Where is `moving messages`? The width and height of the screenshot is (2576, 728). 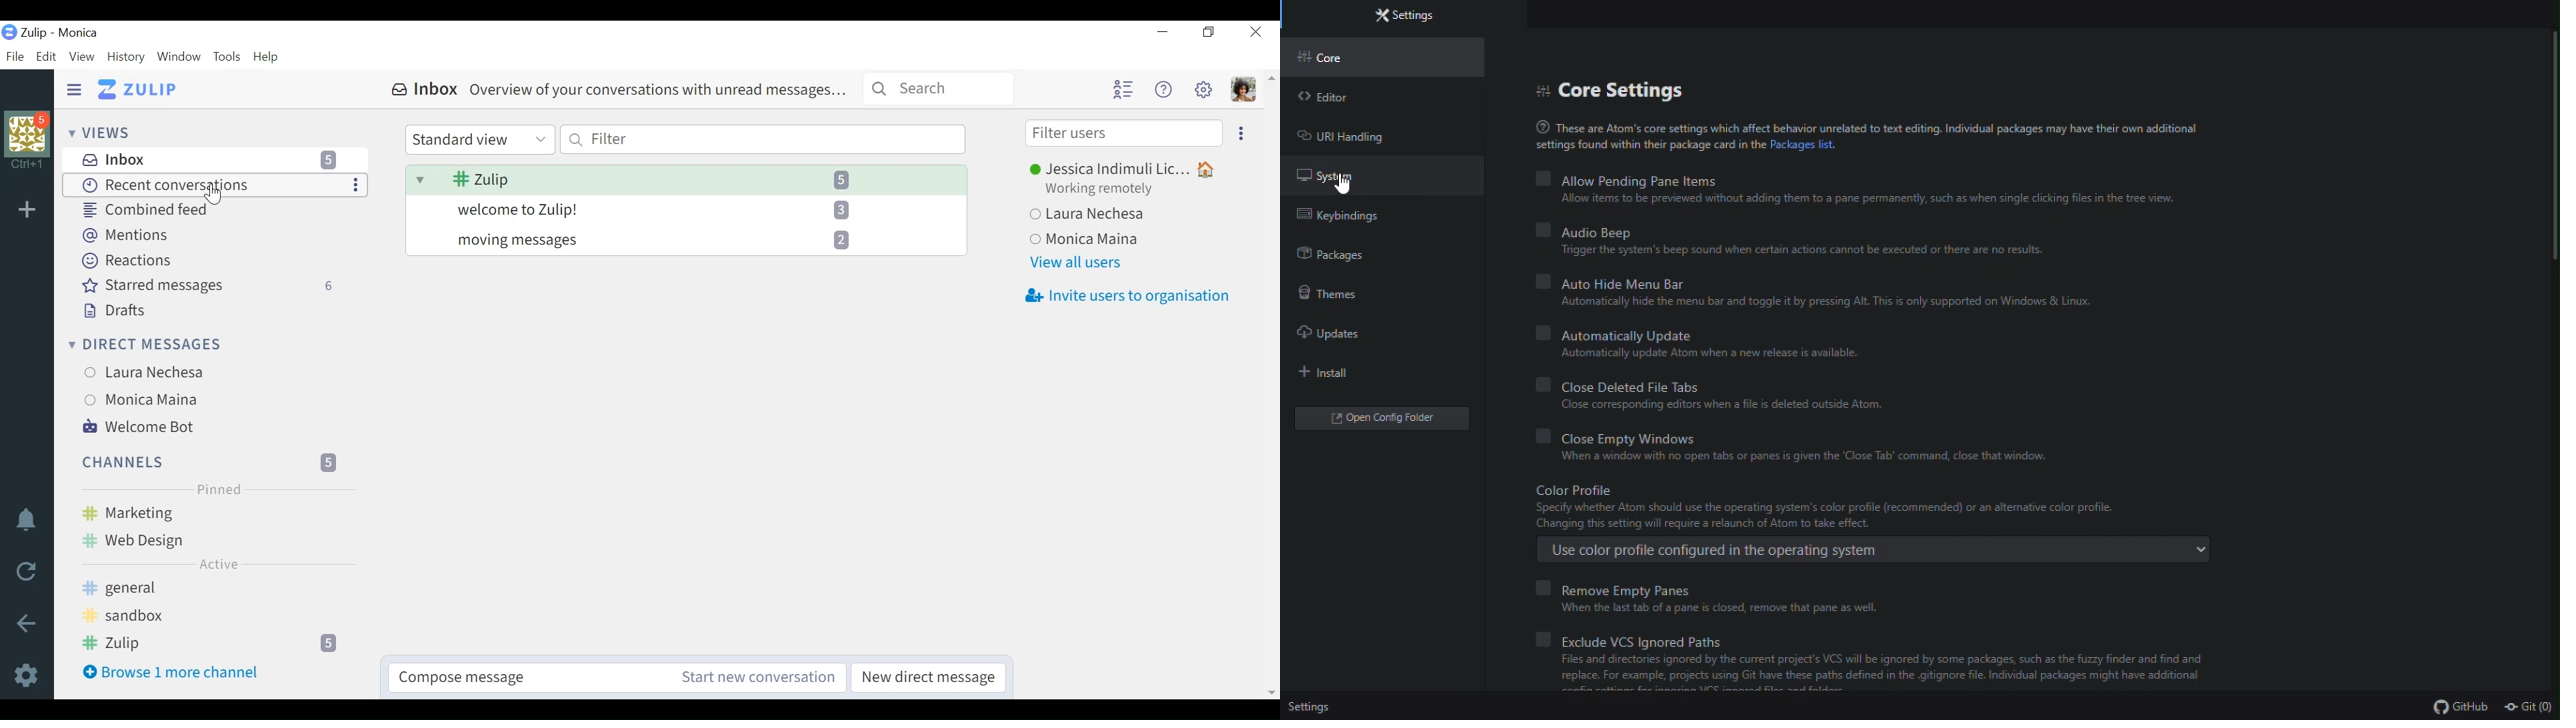 moving messages is located at coordinates (685, 242).